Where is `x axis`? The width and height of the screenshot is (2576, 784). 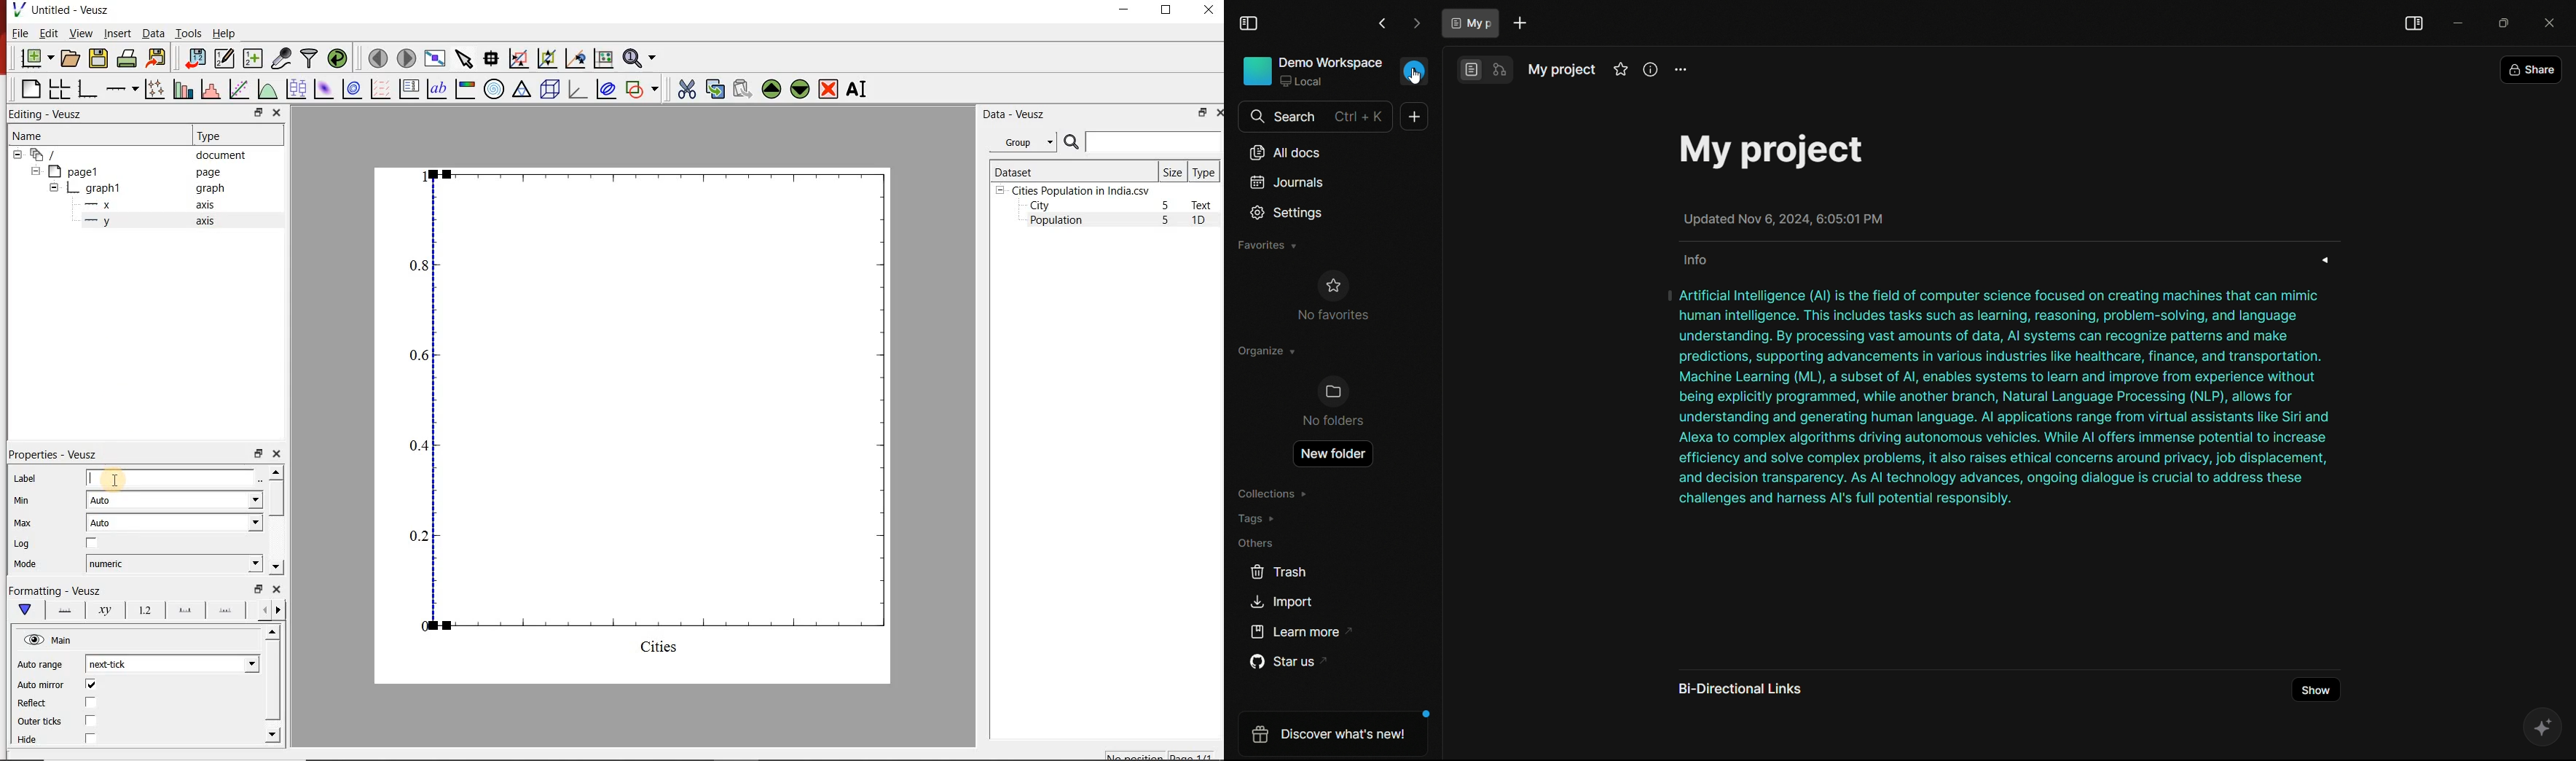 x axis is located at coordinates (152, 205).